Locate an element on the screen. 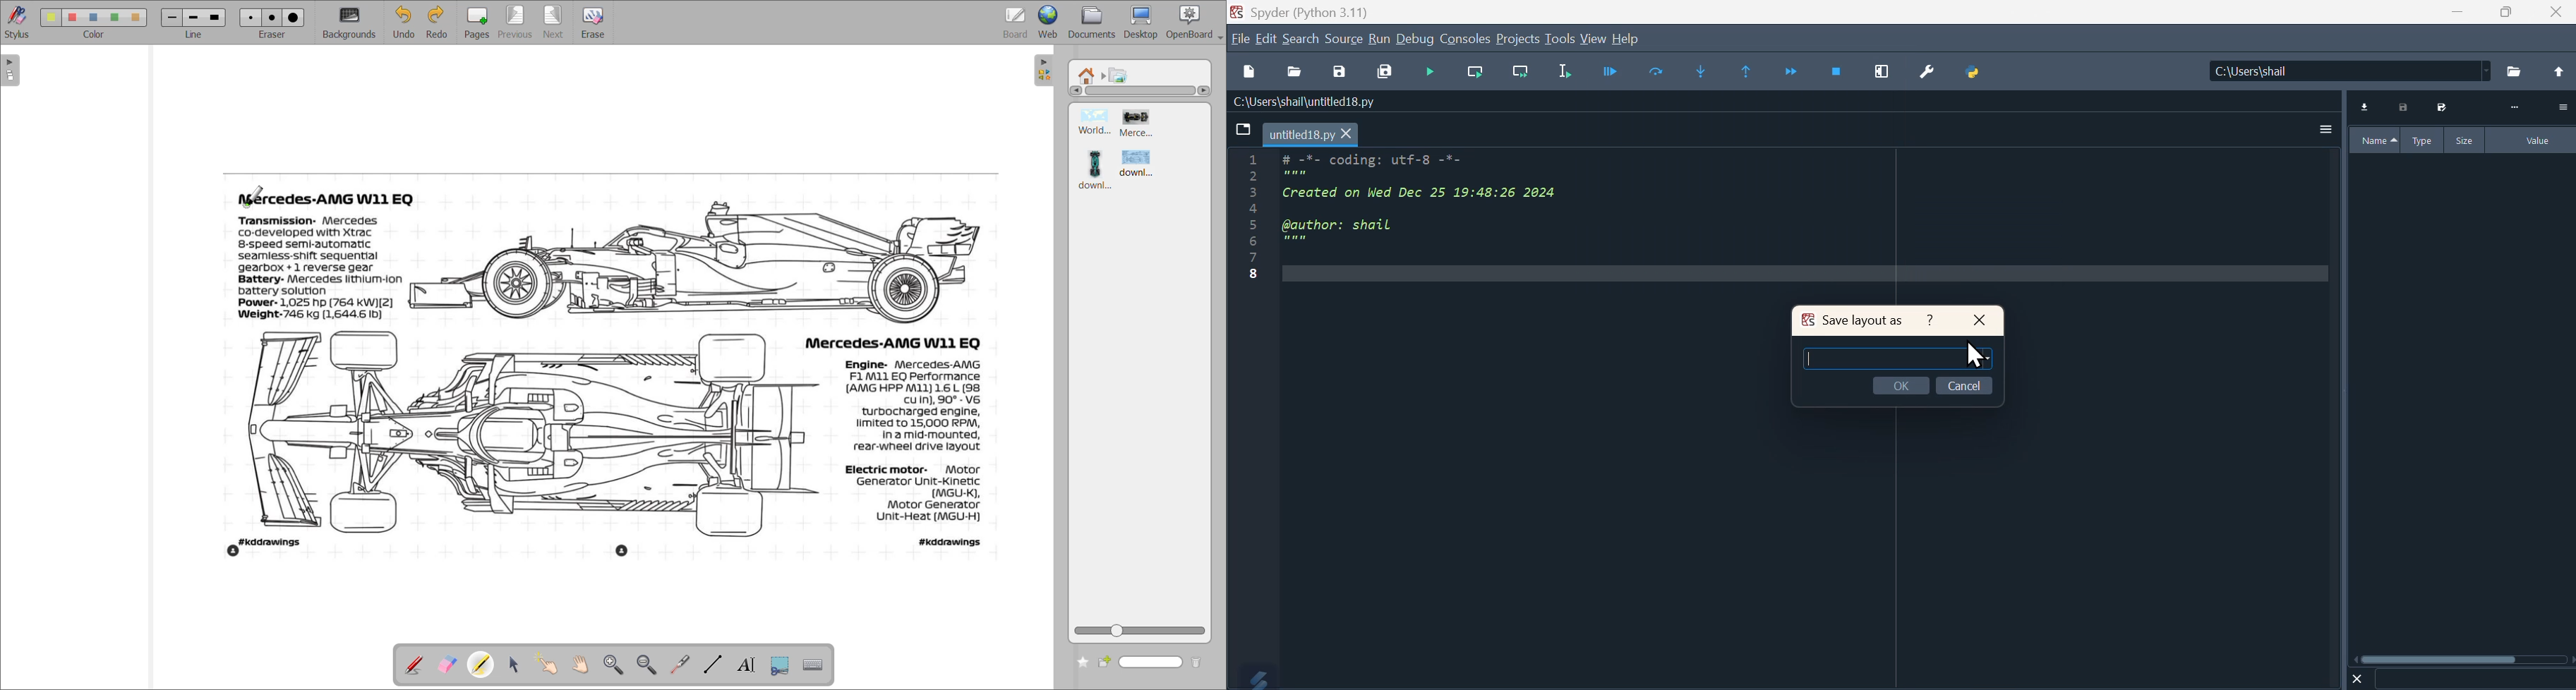 Image resolution: width=2576 pixels, height=700 pixels. Find previous is located at coordinates (1749, 72).